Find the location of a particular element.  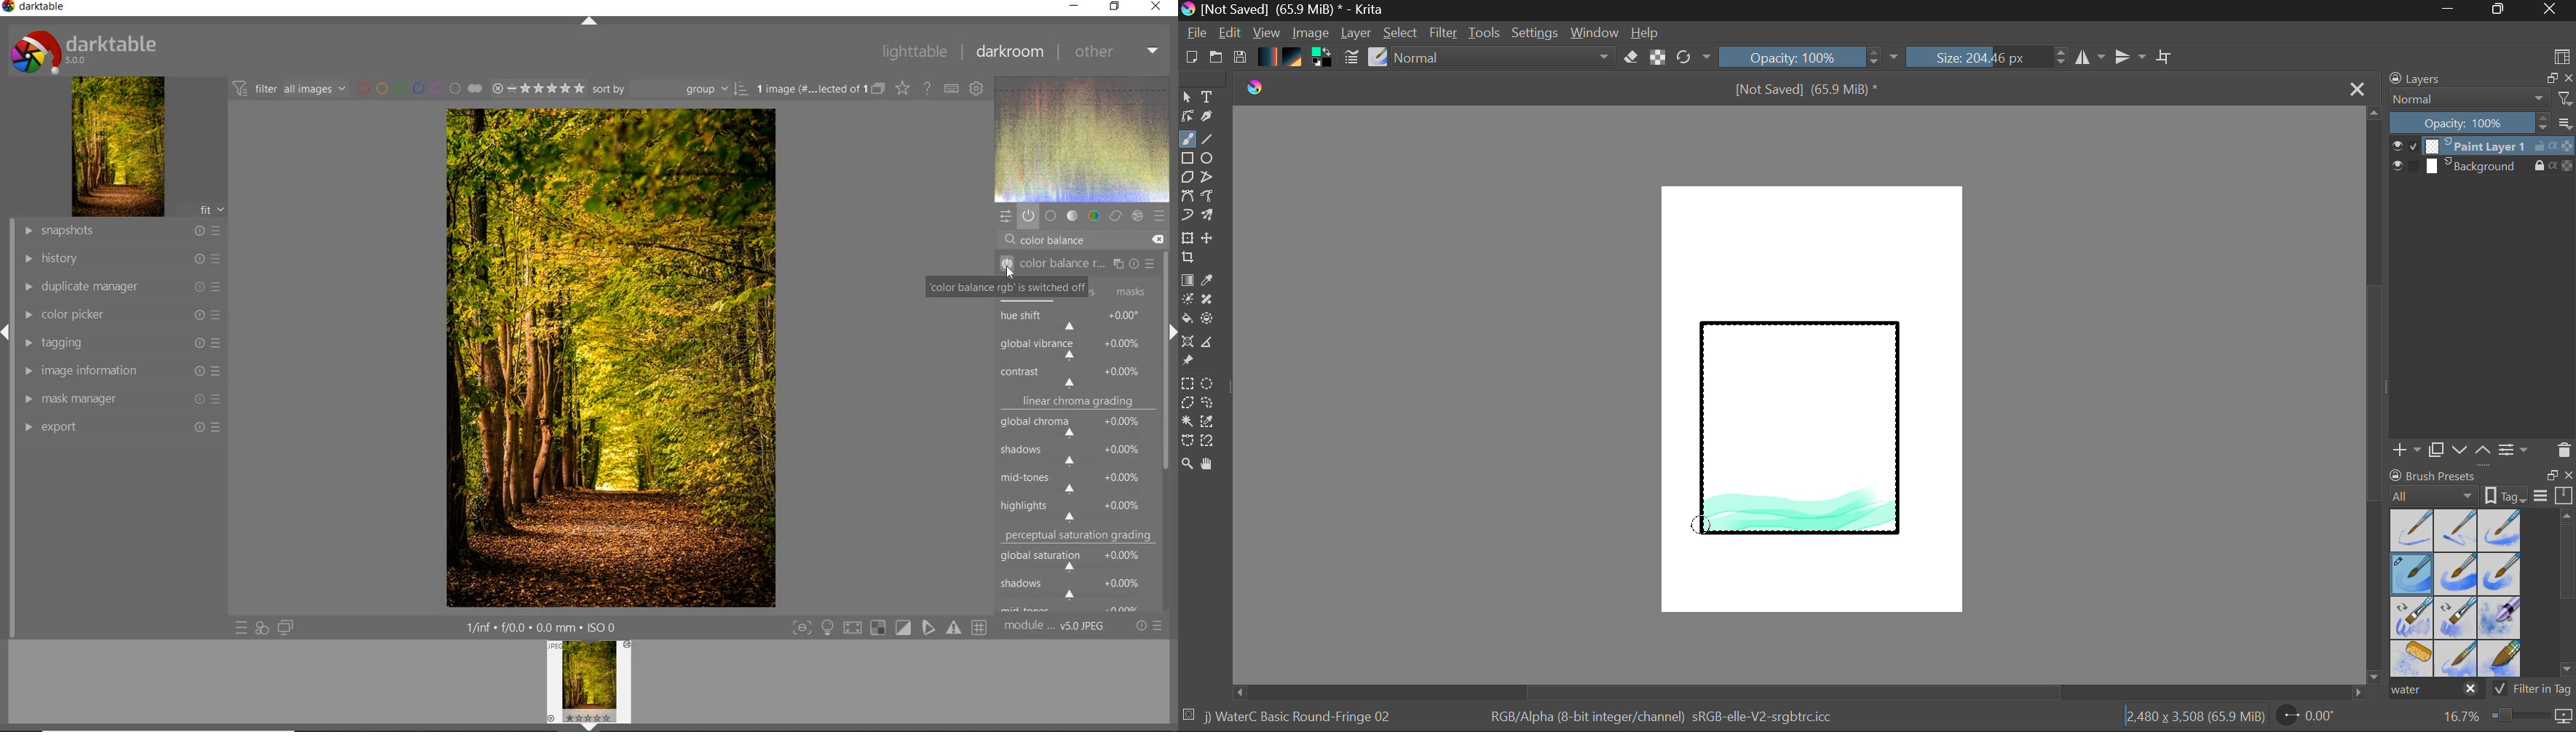

Elipses Selection tool is located at coordinates (1211, 385).